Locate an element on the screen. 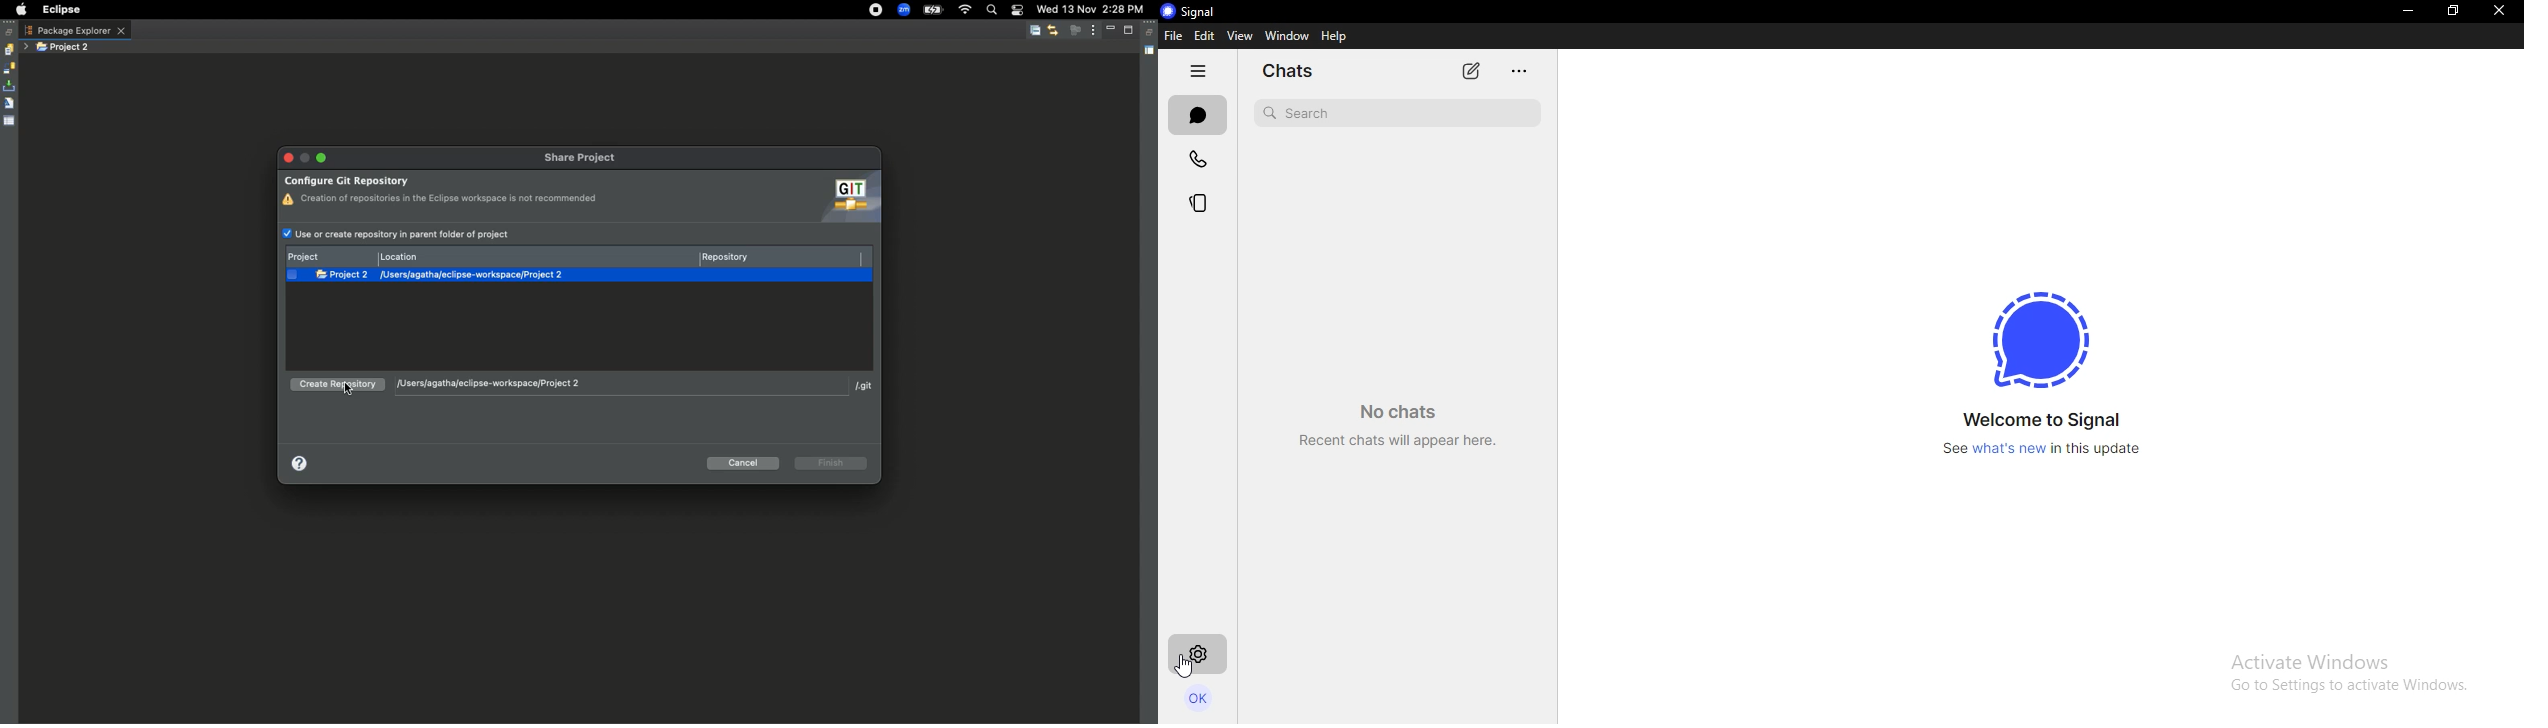  close is located at coordinates (2500, 15).